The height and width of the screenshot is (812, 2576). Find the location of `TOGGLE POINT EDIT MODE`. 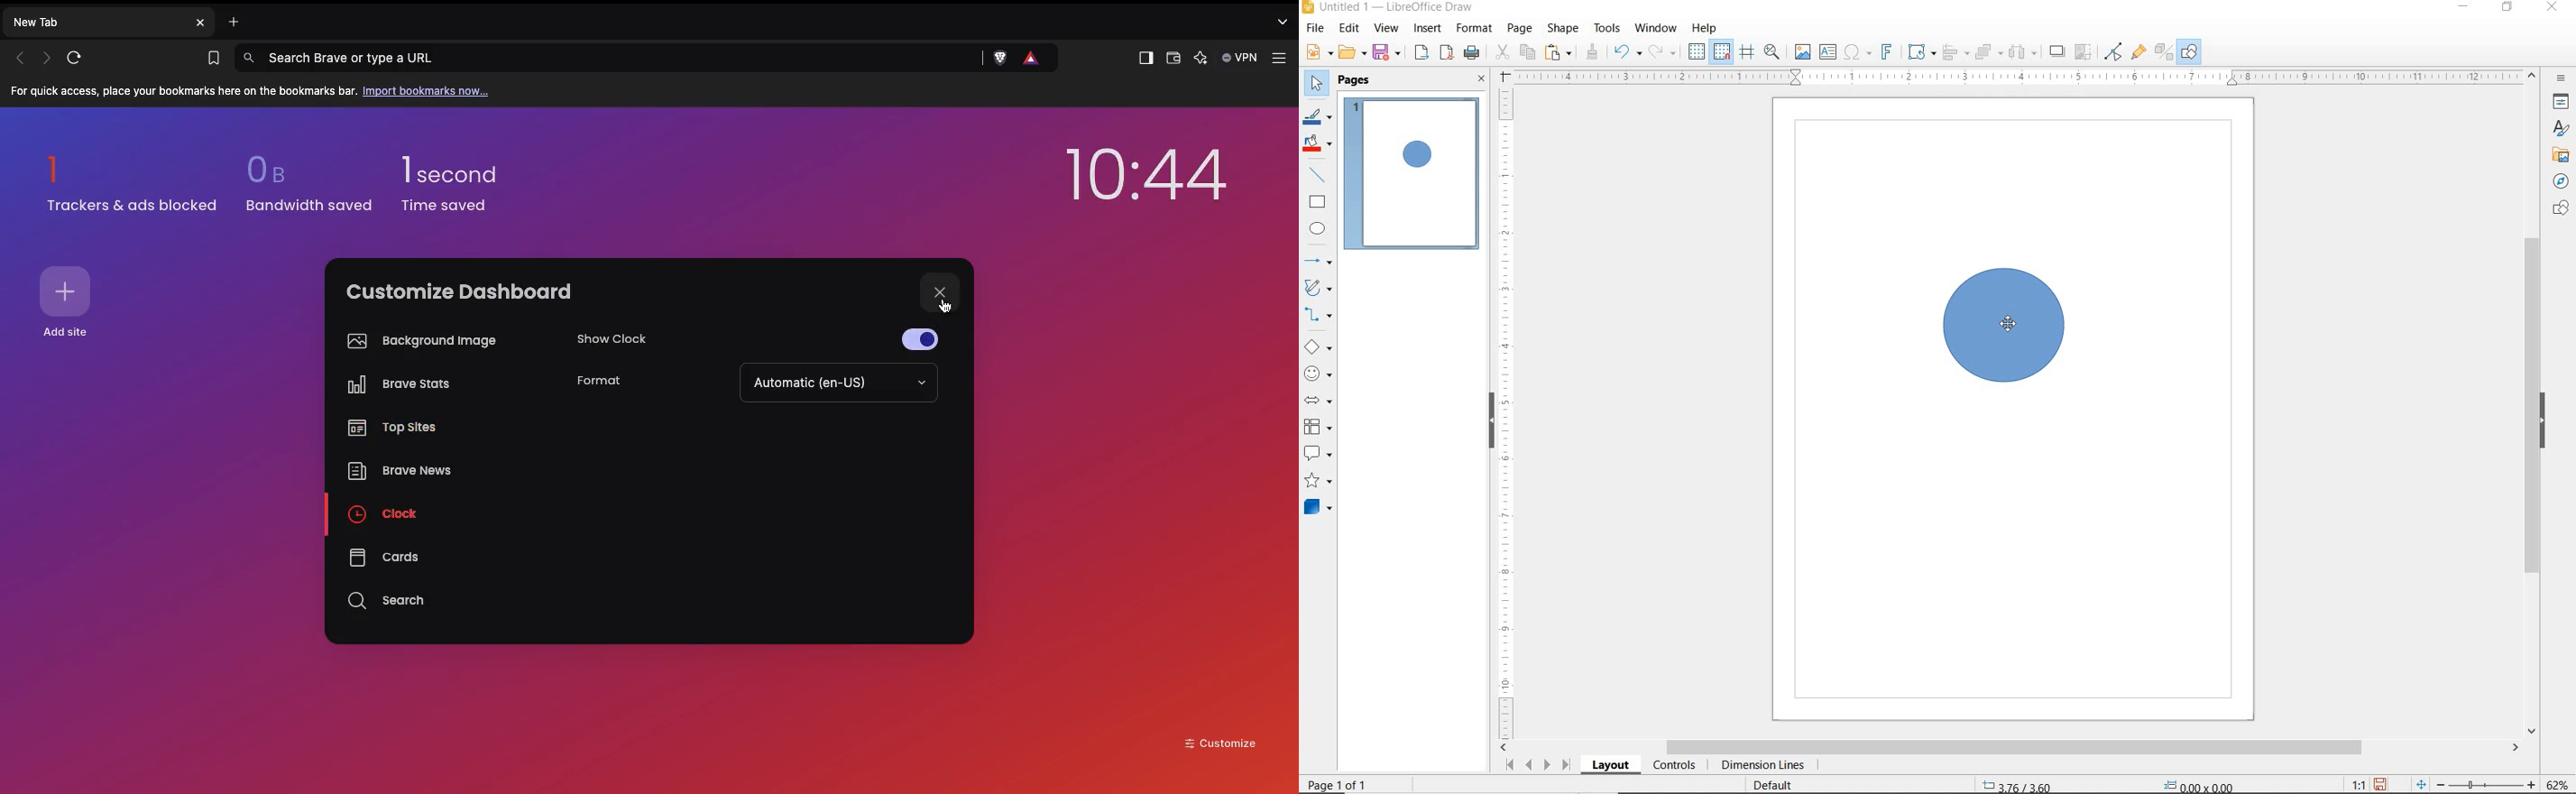

TOGGLE POINT EDIT MODE is located at coordinates (2114, 50).